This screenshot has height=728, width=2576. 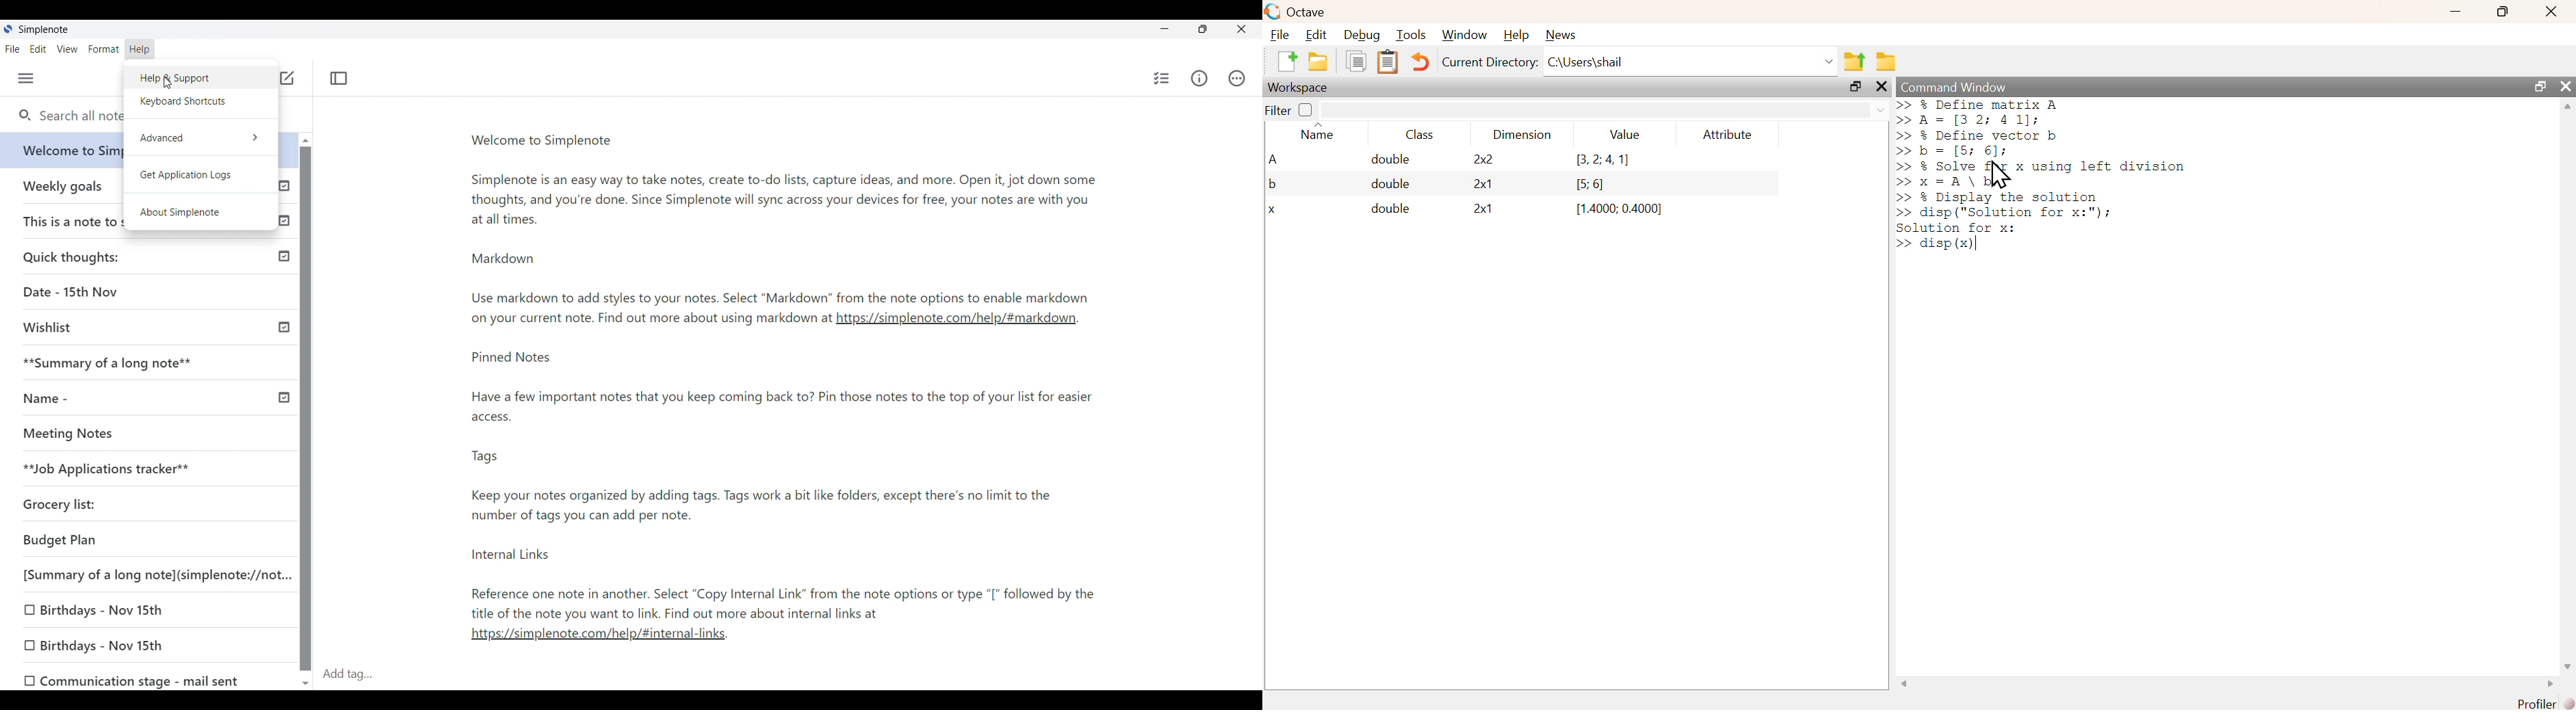 I want to click on **Summary of a long note**, so click(x=121, y=364).